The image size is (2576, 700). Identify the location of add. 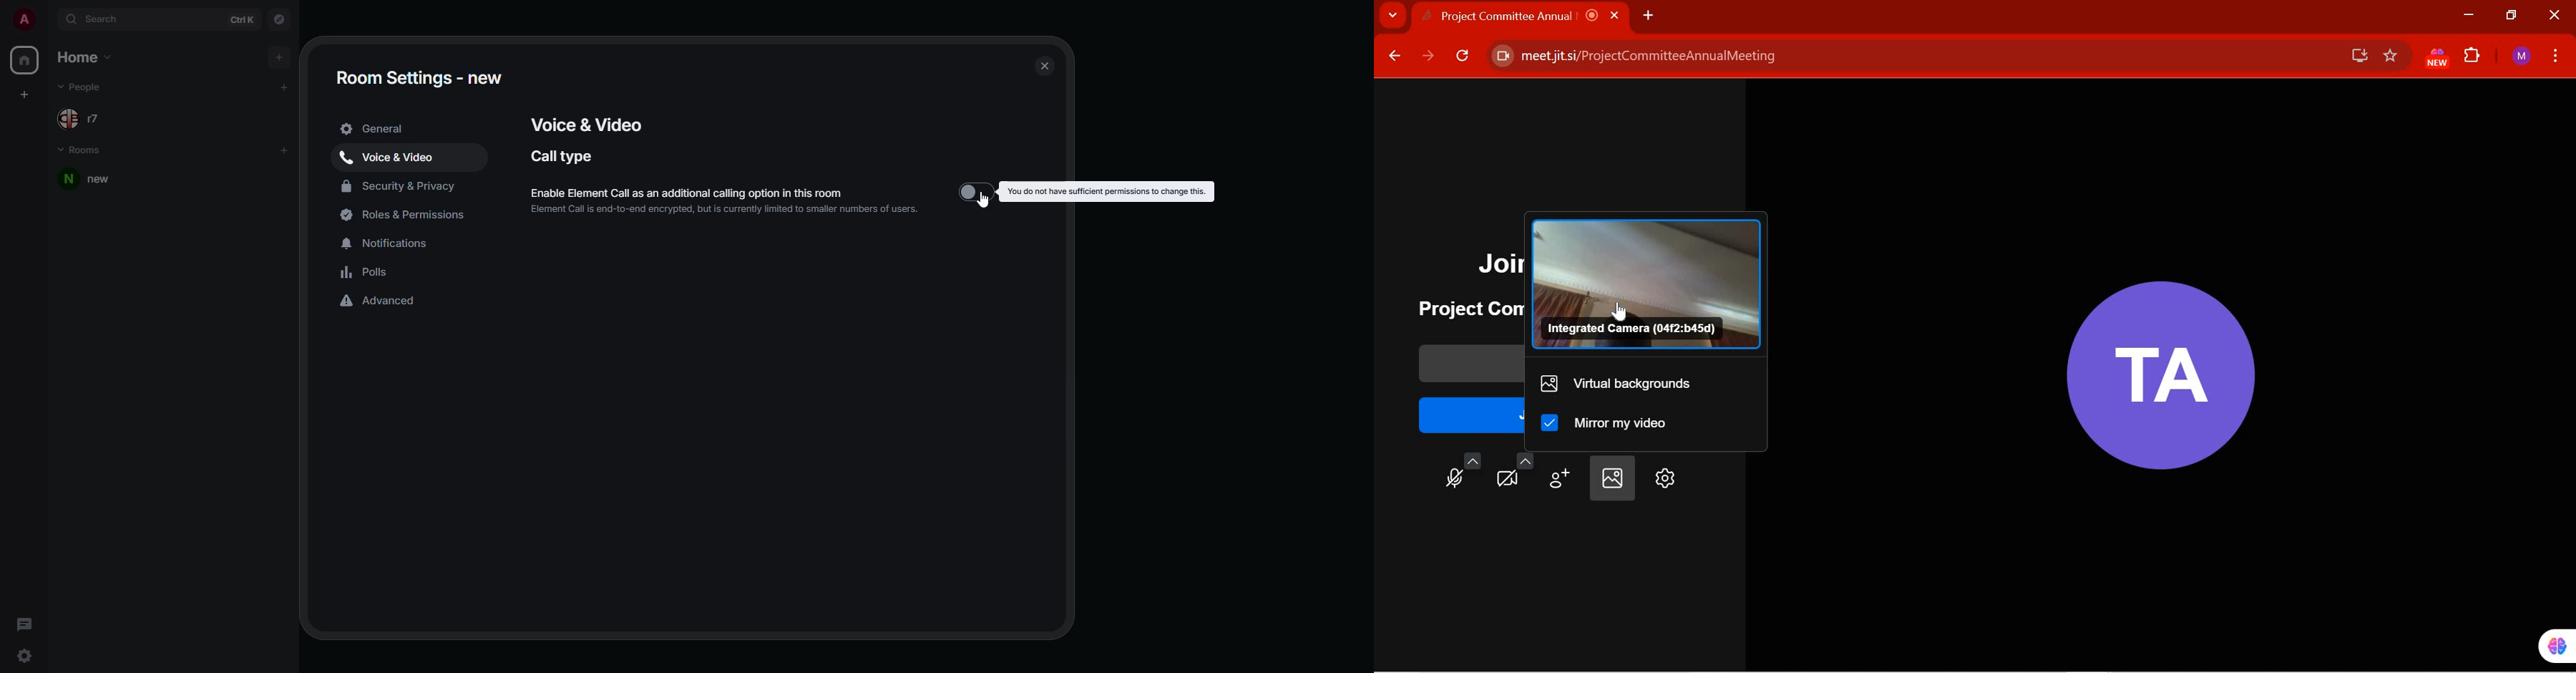
(285, 150).